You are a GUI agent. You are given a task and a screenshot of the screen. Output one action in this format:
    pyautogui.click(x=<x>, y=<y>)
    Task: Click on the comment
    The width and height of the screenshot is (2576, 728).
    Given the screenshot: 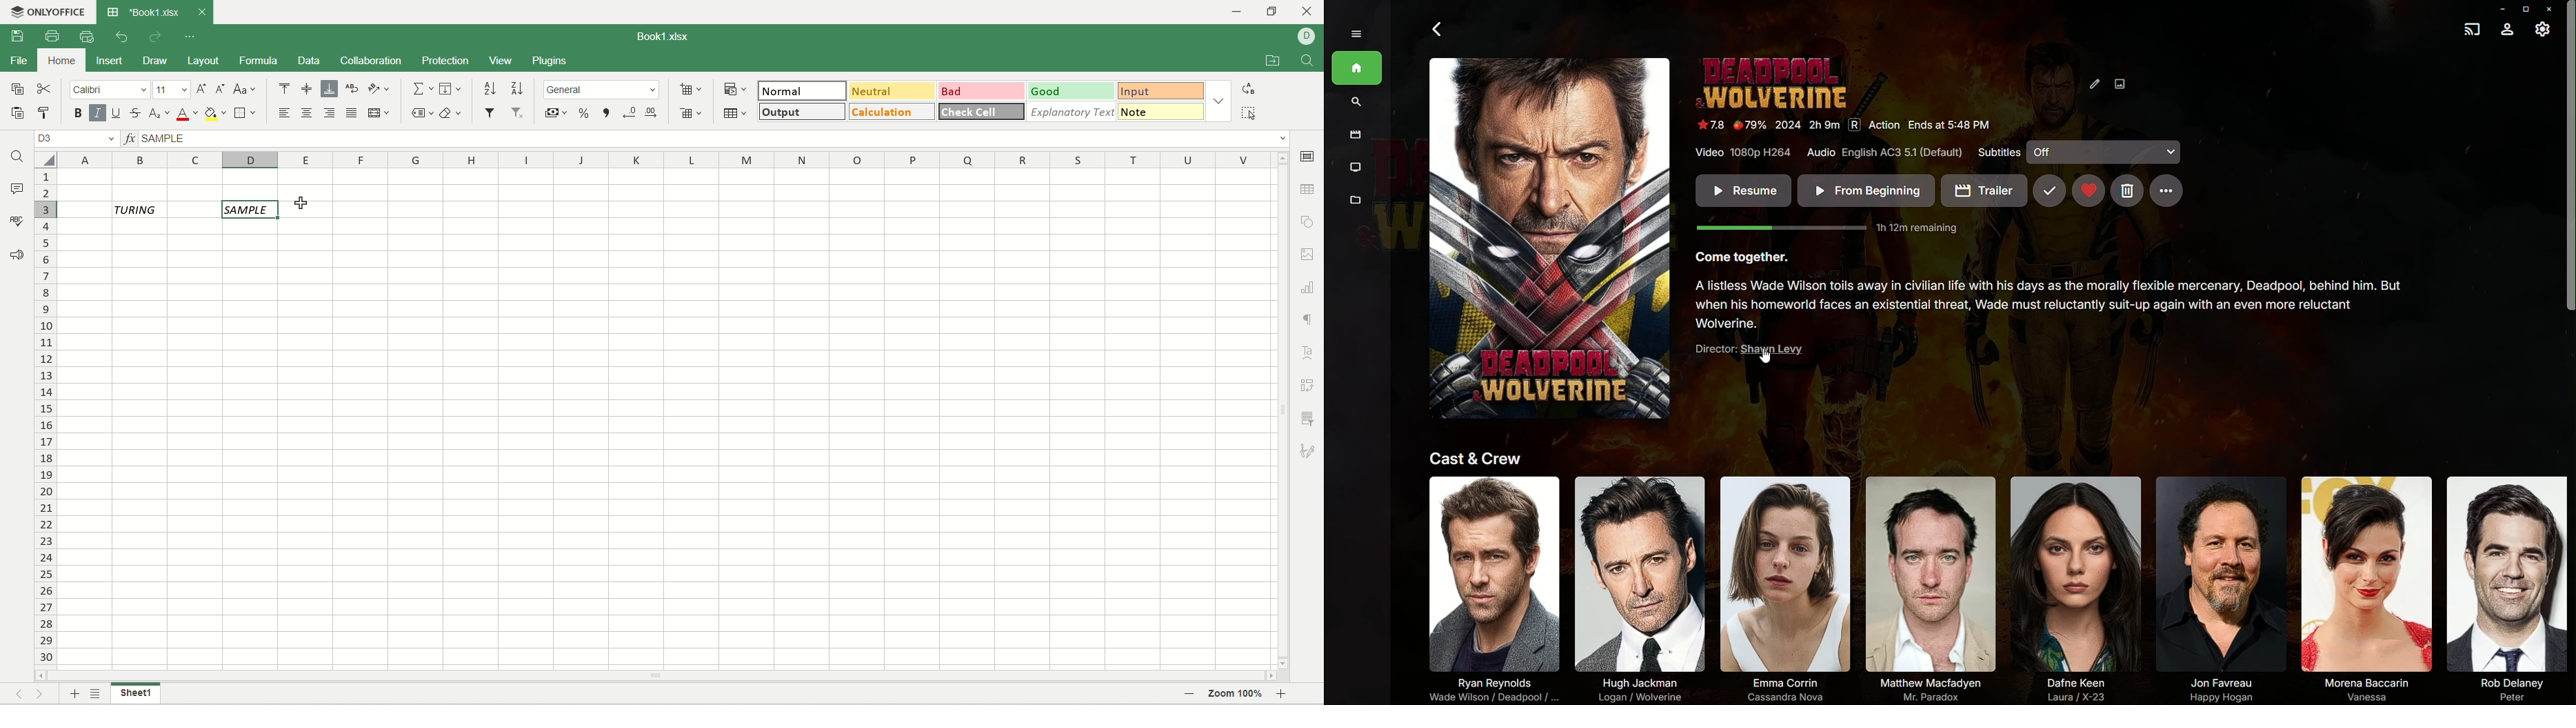 What is the action you would take?
    pyautogui.click(x=16, y=188)
    